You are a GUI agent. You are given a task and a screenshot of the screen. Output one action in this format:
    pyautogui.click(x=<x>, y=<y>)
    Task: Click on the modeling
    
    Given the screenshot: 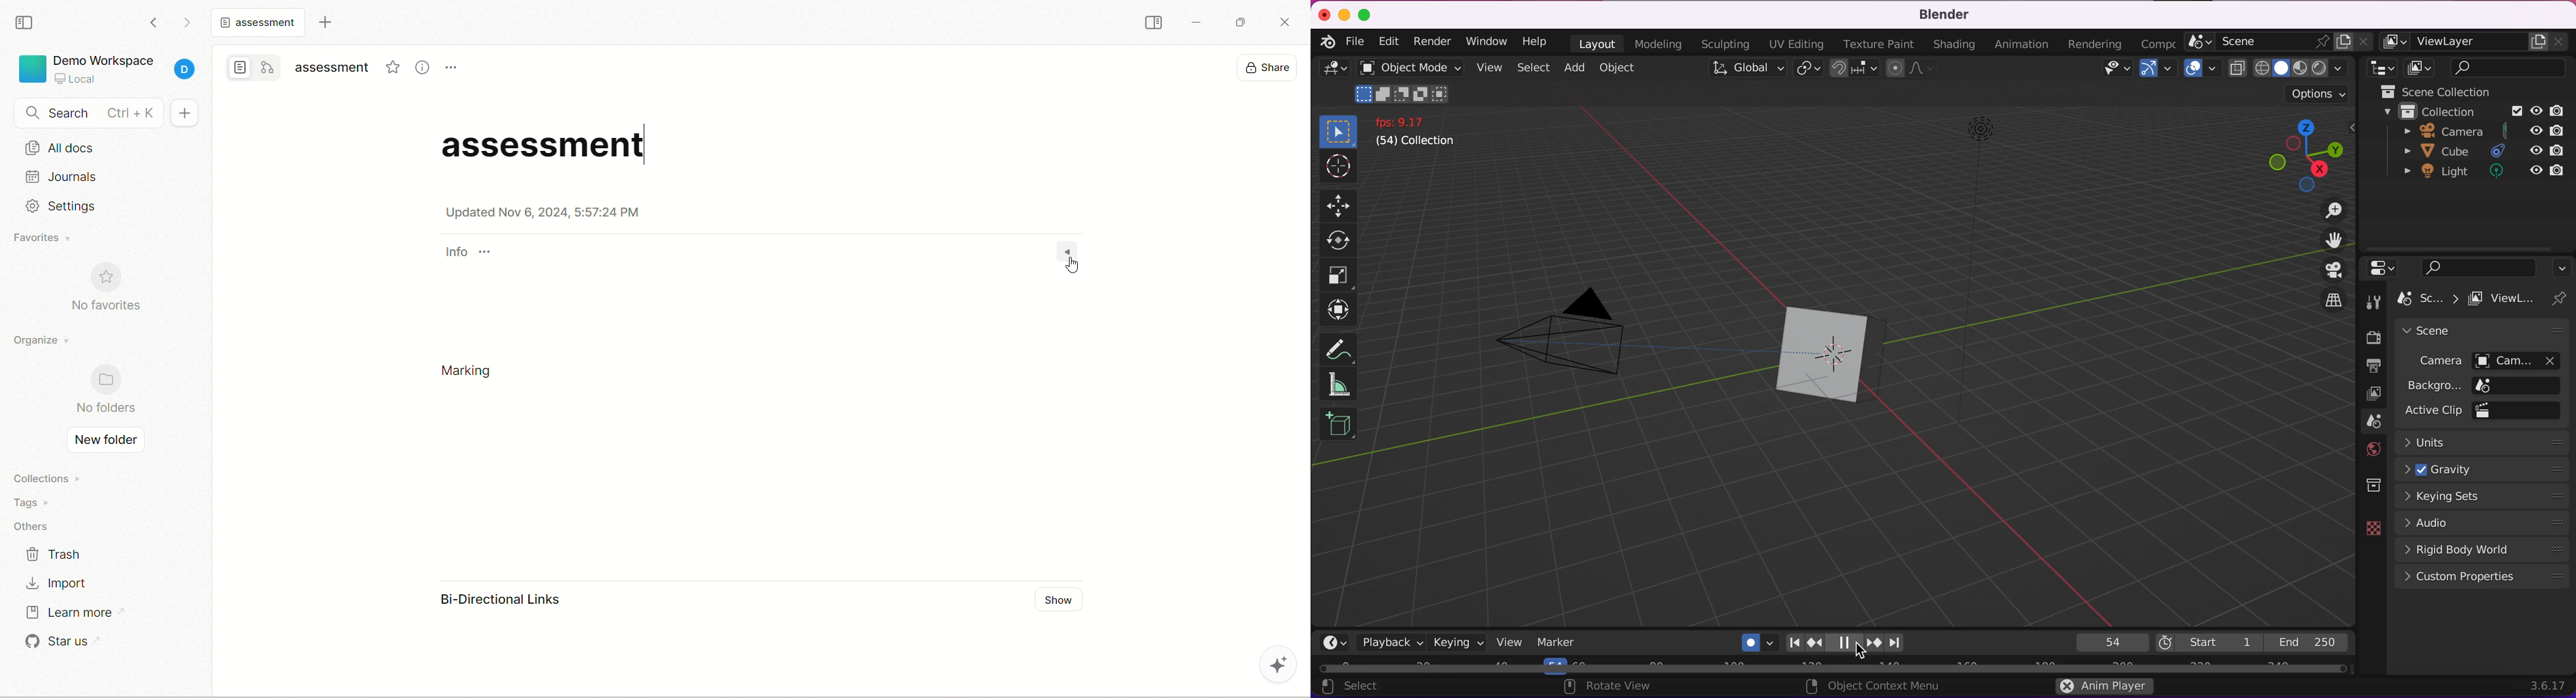 What is the action you would take?
    pyautogui.click(x=1661, y=44)
    